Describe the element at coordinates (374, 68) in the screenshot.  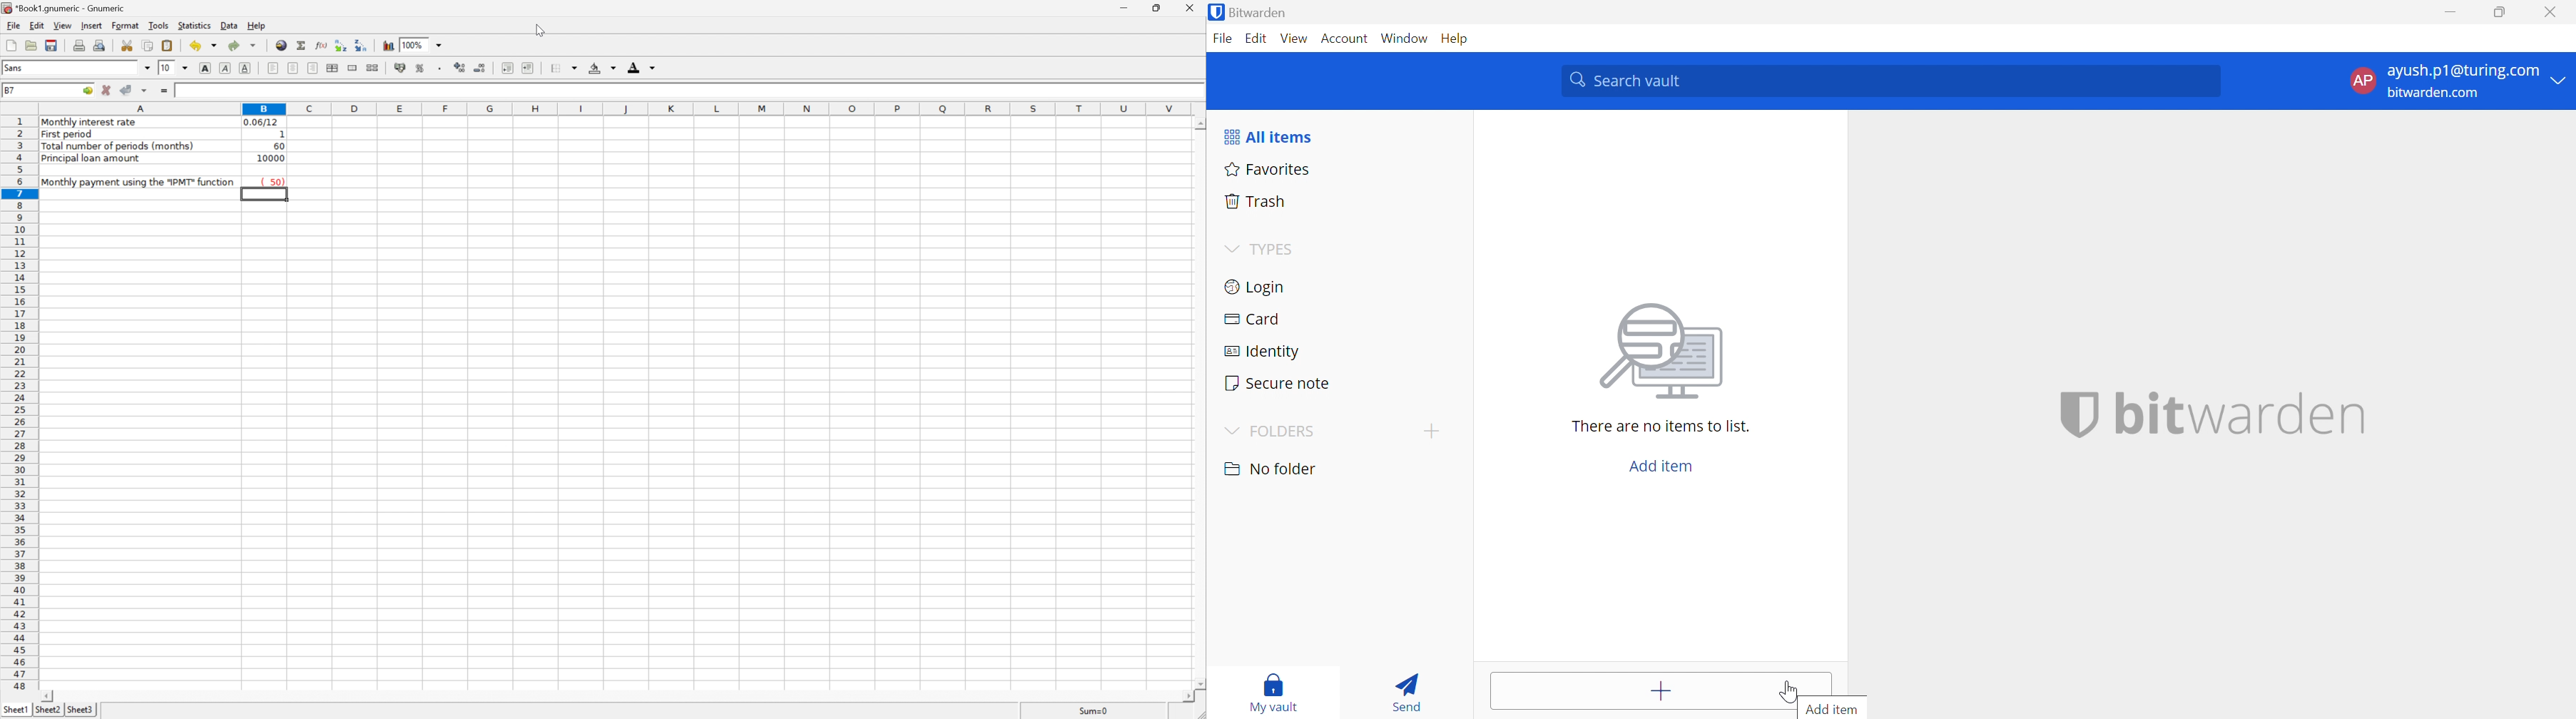
I see `Split the ranges of merged cells` at that location.